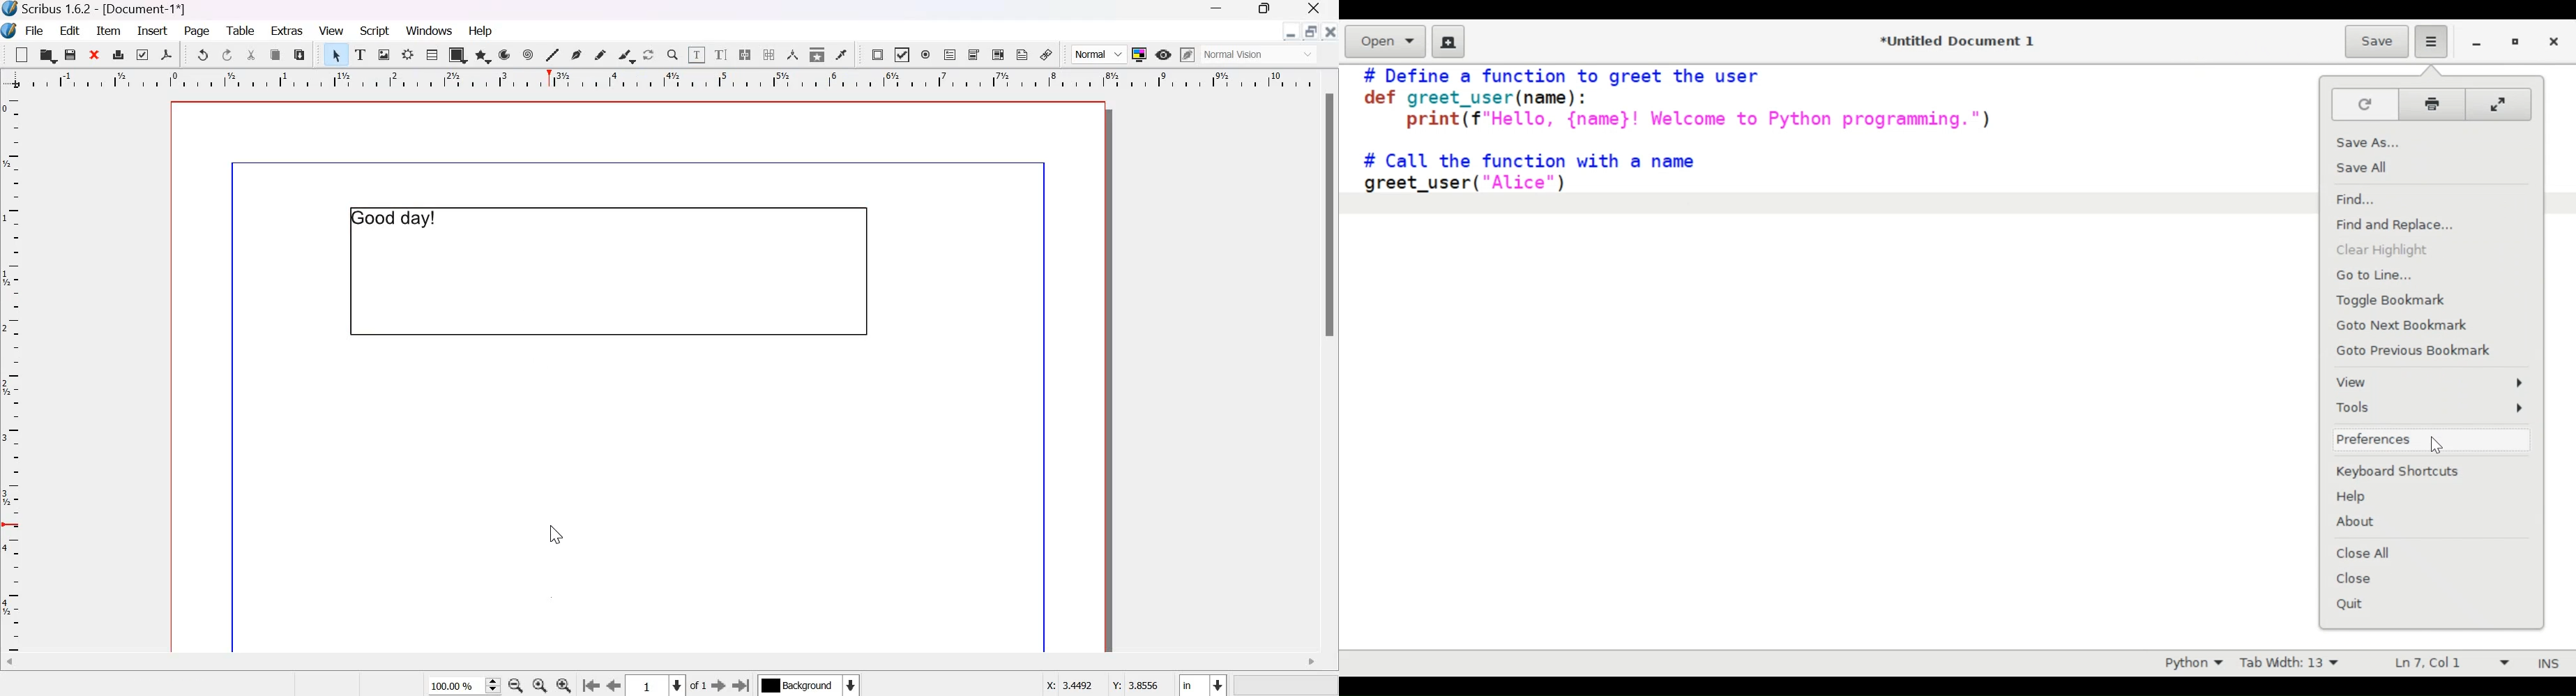  Describe the element at coordinates (1329, 31) in the screenshot. I see `close` at that location.